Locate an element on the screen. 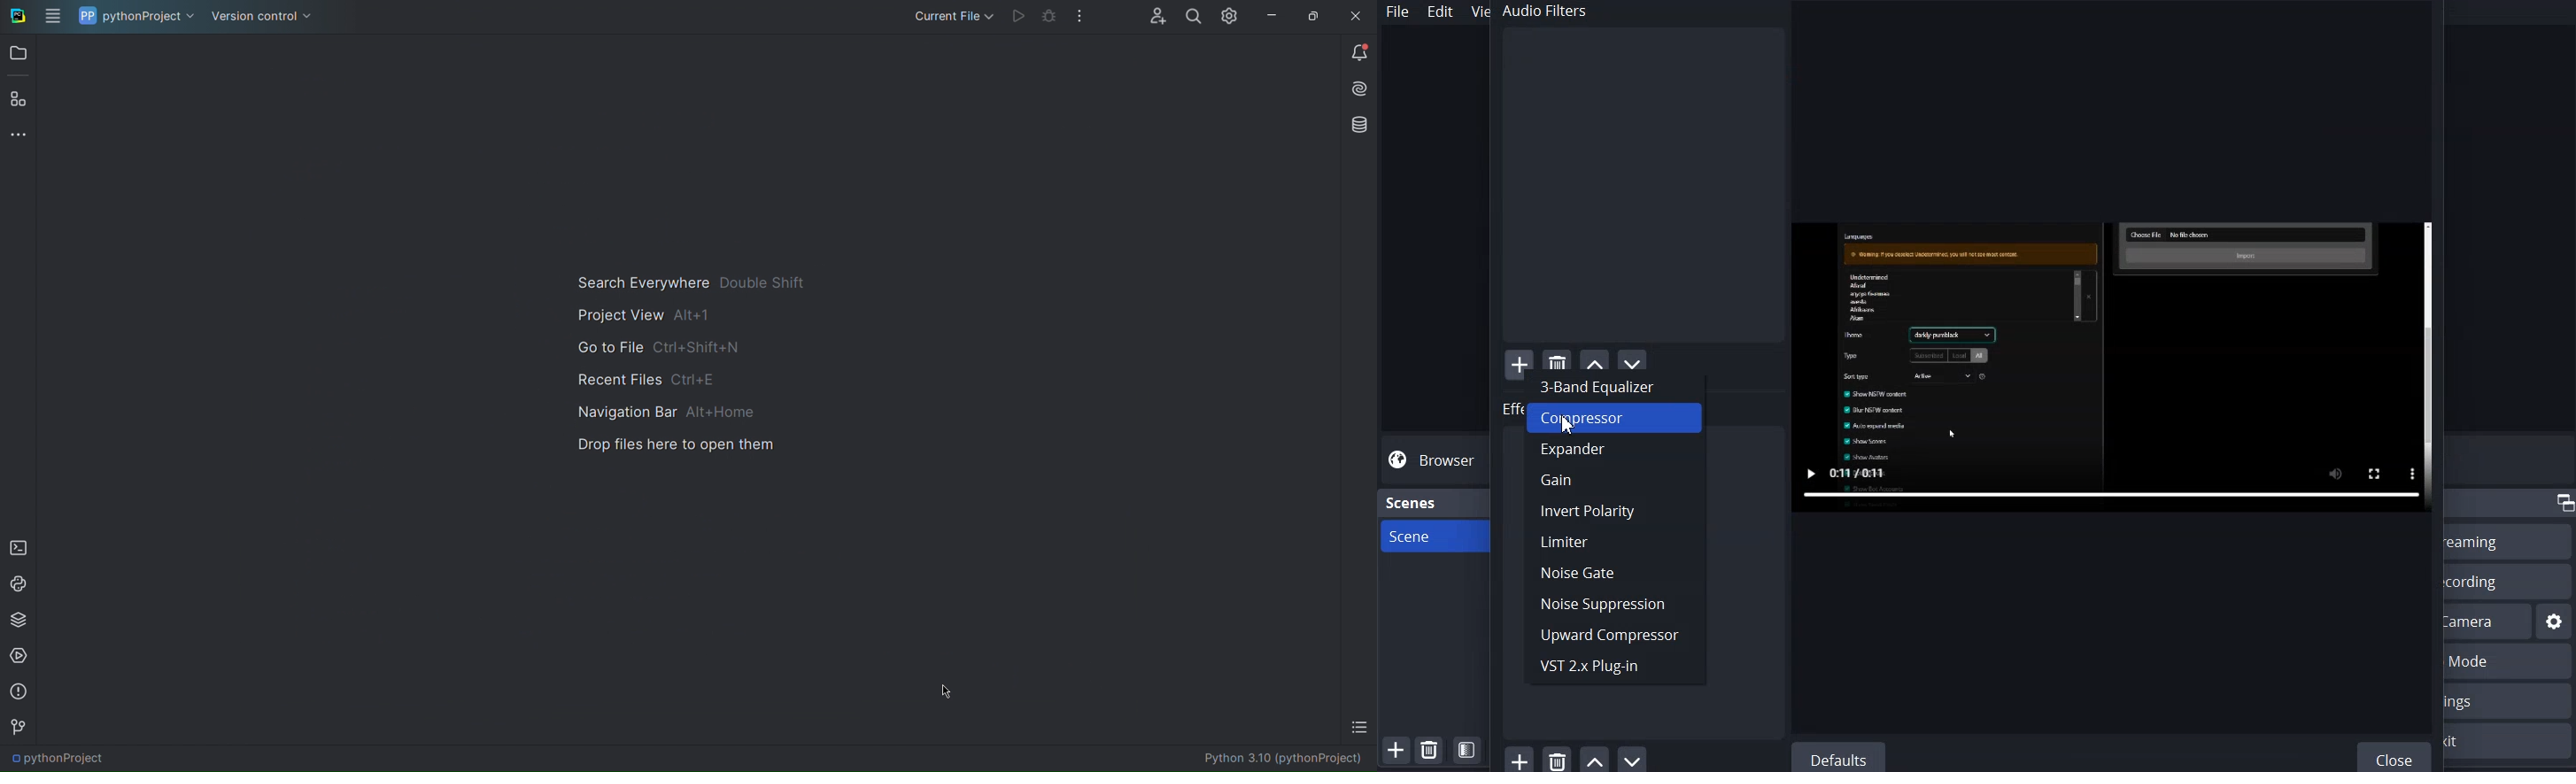  Remove Filter is located at coordinates (1557, 758).